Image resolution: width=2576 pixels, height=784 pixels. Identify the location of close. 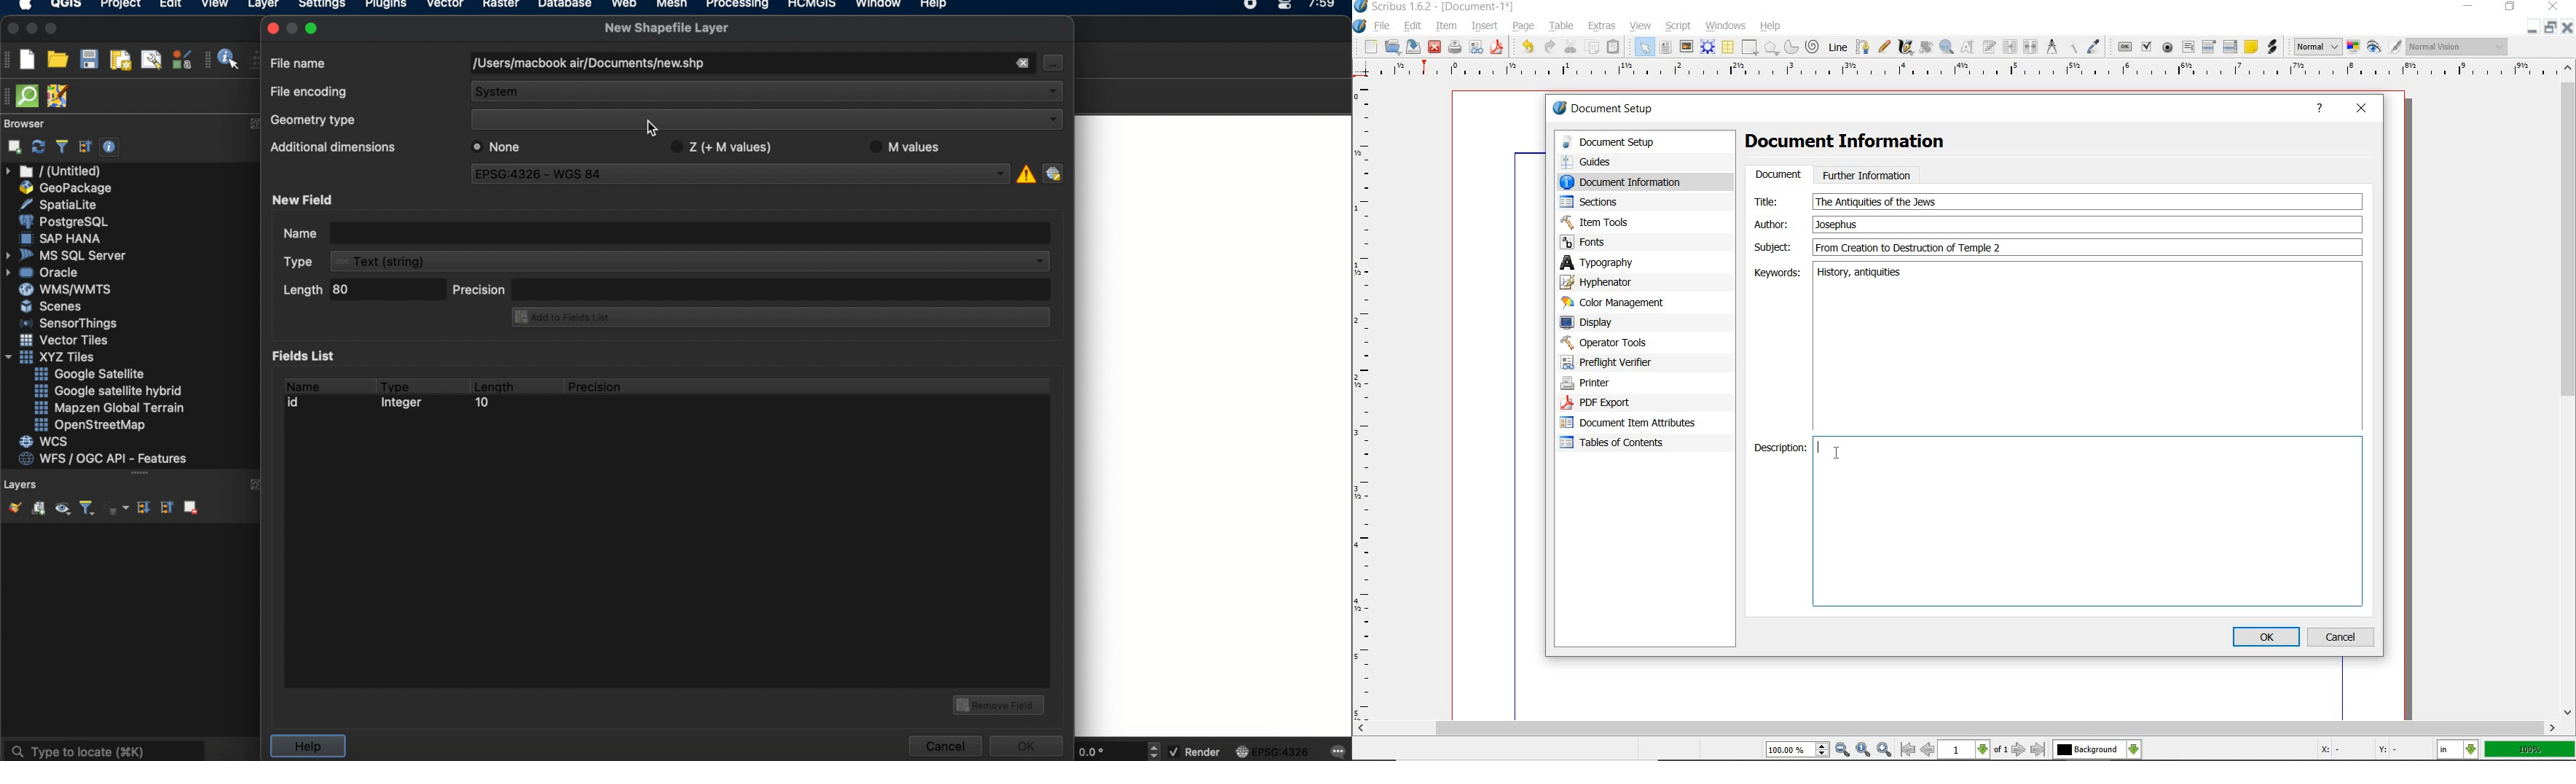
(2362, 109).